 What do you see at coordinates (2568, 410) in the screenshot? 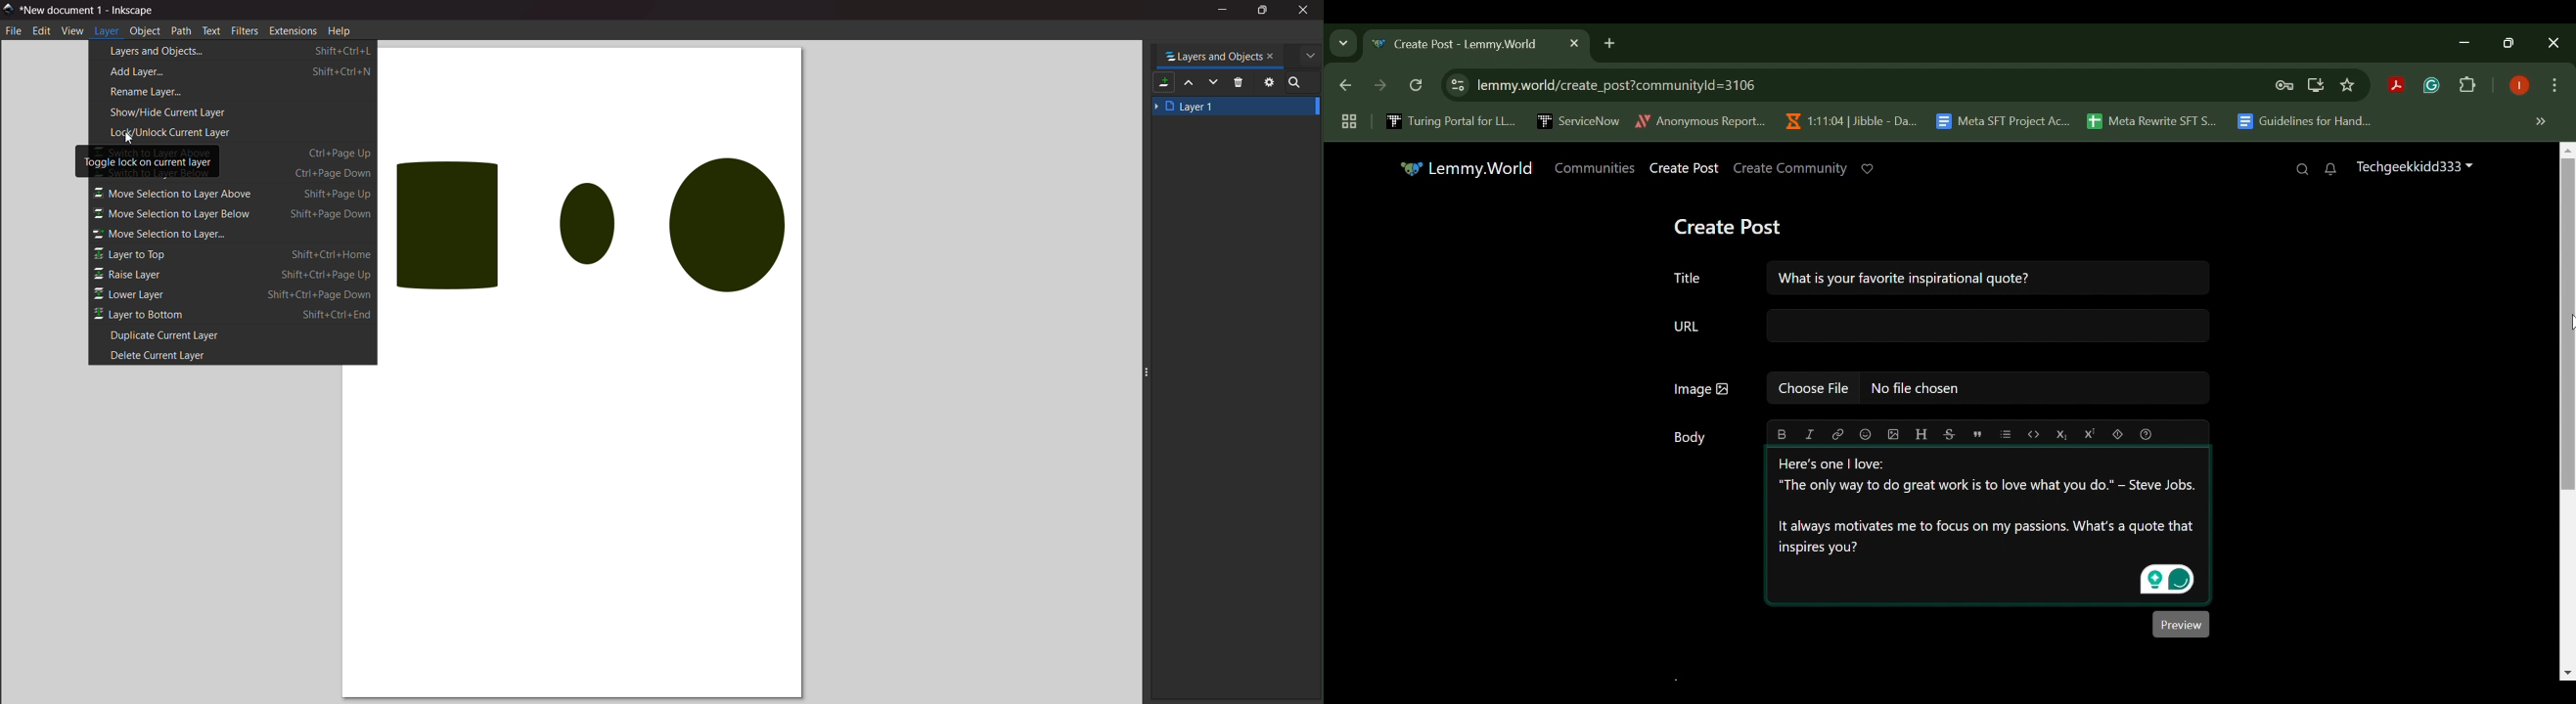
I see `Scroll Bar` at bounding box center [2568, 410].